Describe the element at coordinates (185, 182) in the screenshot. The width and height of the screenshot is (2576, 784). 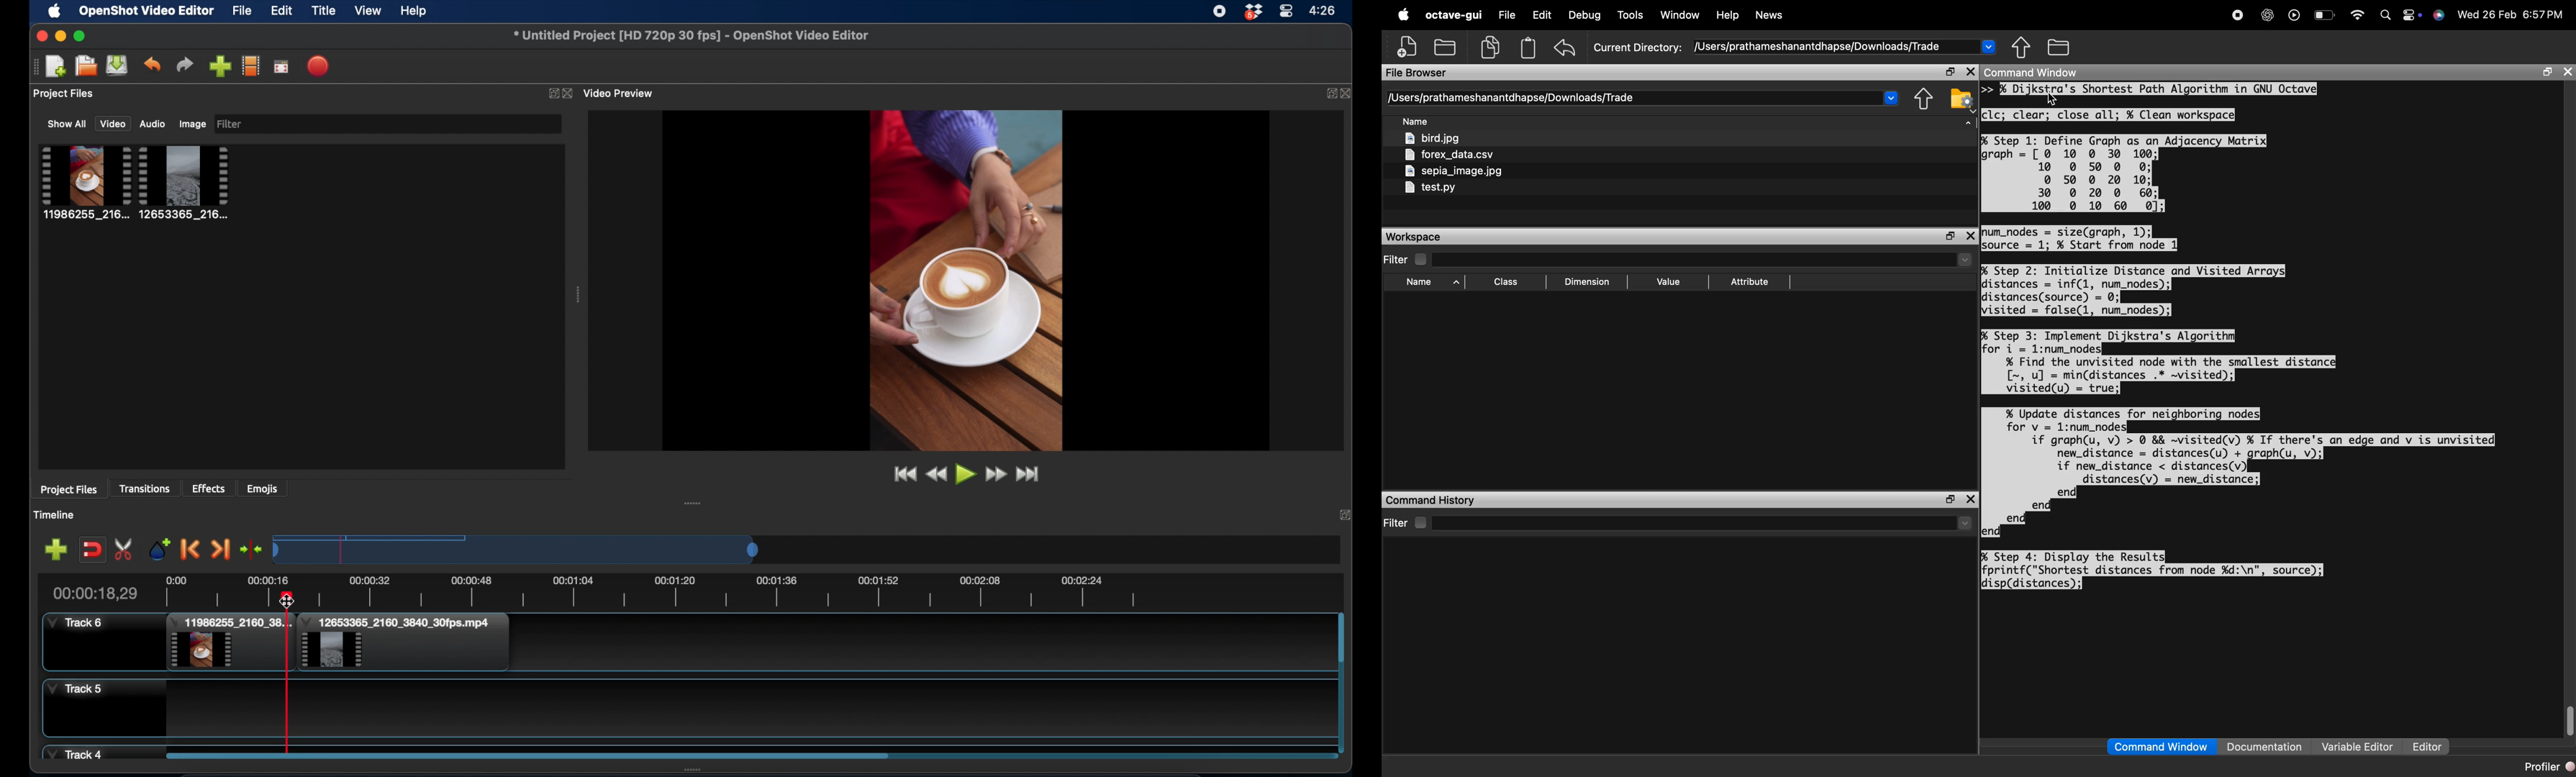
I see `project file` at that location.